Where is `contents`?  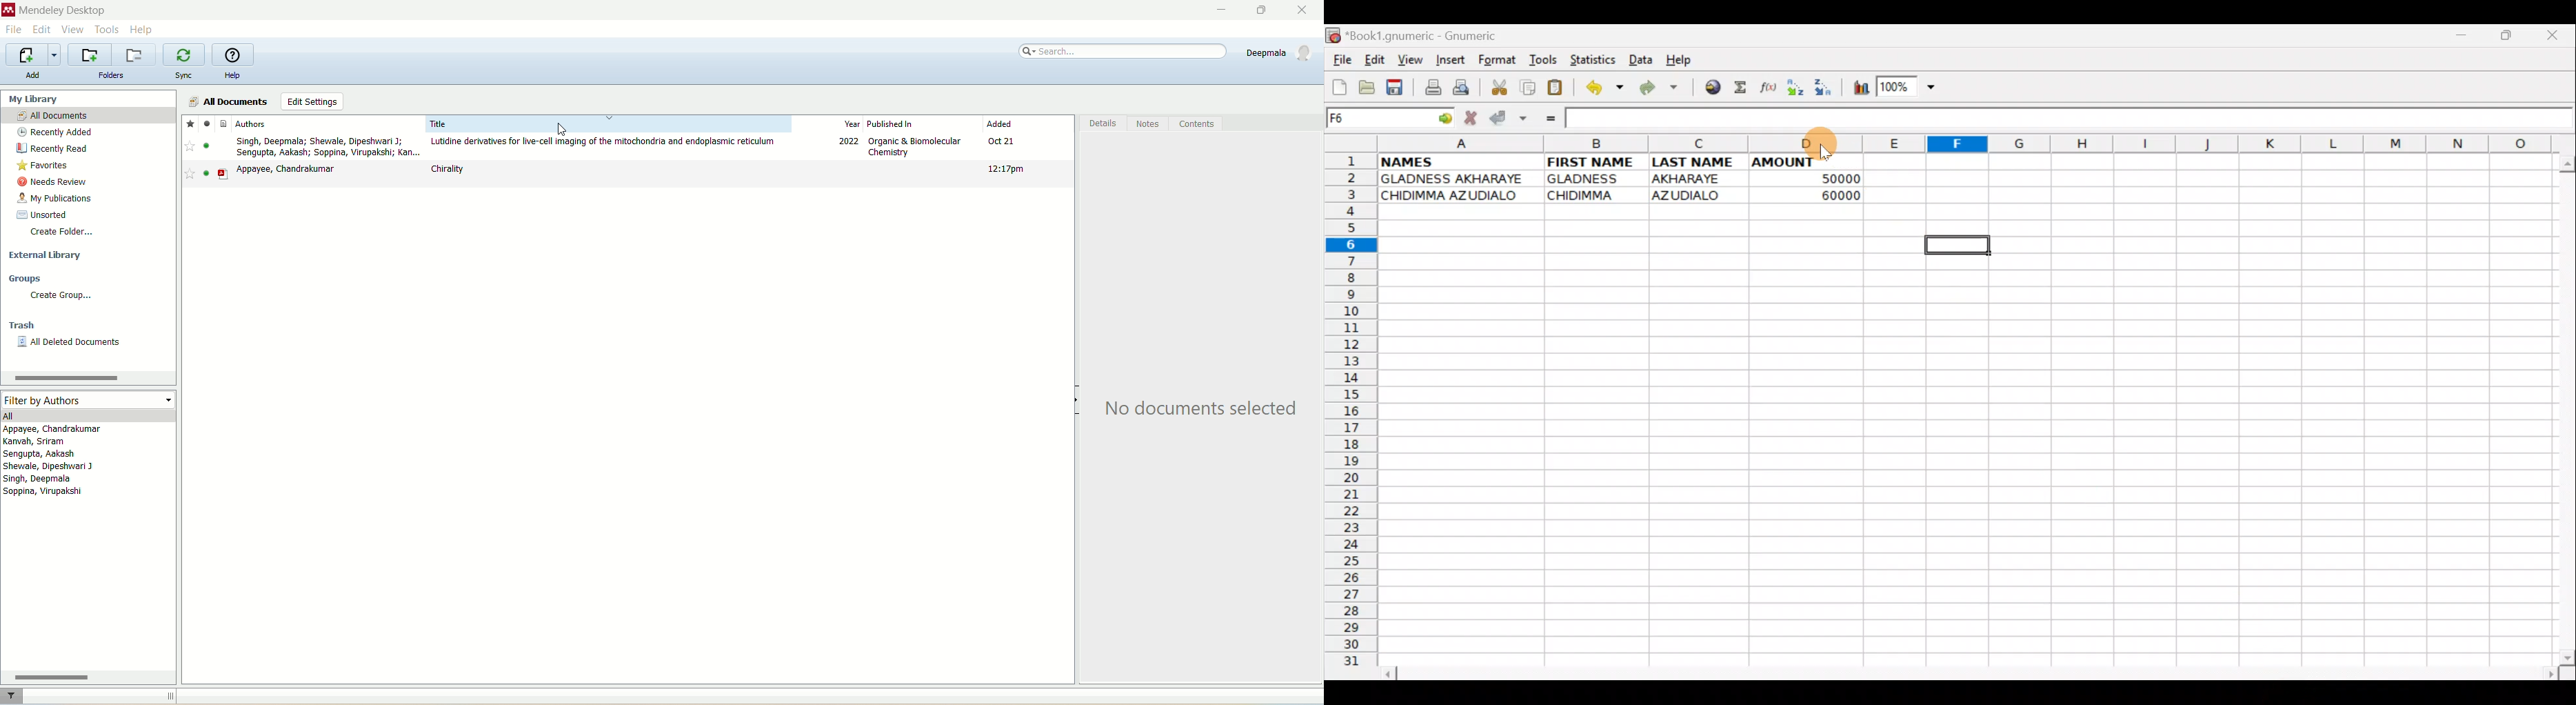 contents is located at coordinates (1194, 124).